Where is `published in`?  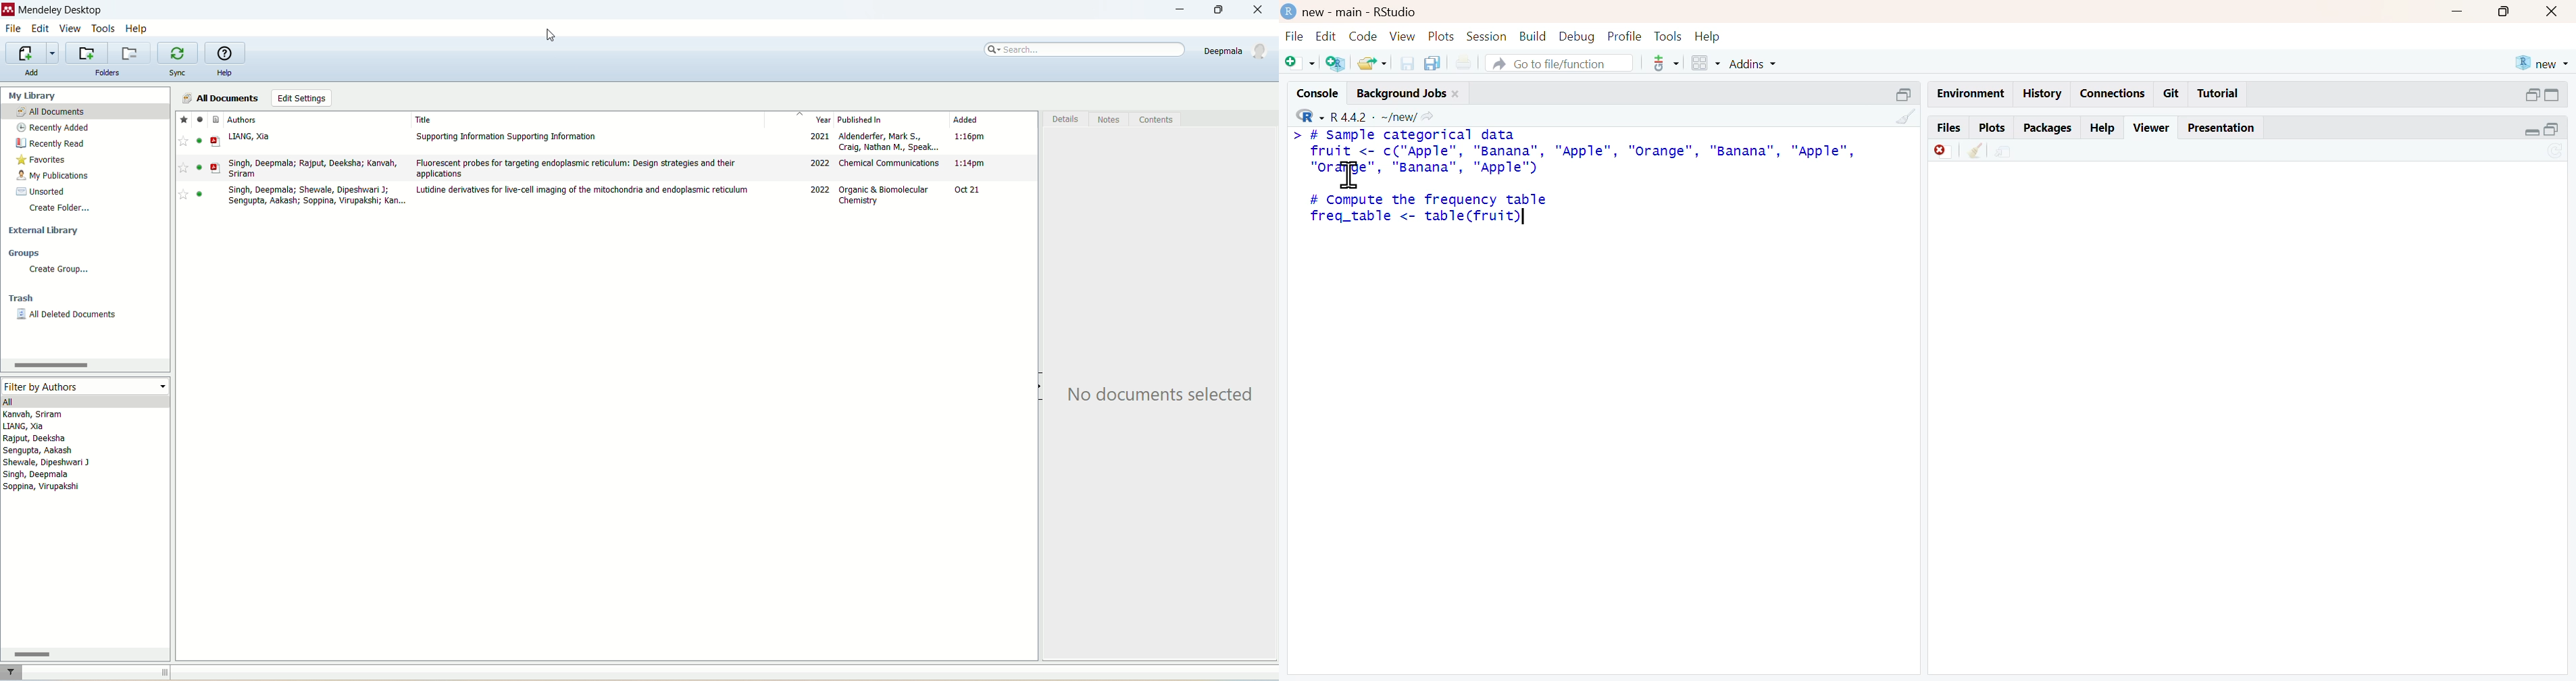 published in is located at coordinates (890, 121).